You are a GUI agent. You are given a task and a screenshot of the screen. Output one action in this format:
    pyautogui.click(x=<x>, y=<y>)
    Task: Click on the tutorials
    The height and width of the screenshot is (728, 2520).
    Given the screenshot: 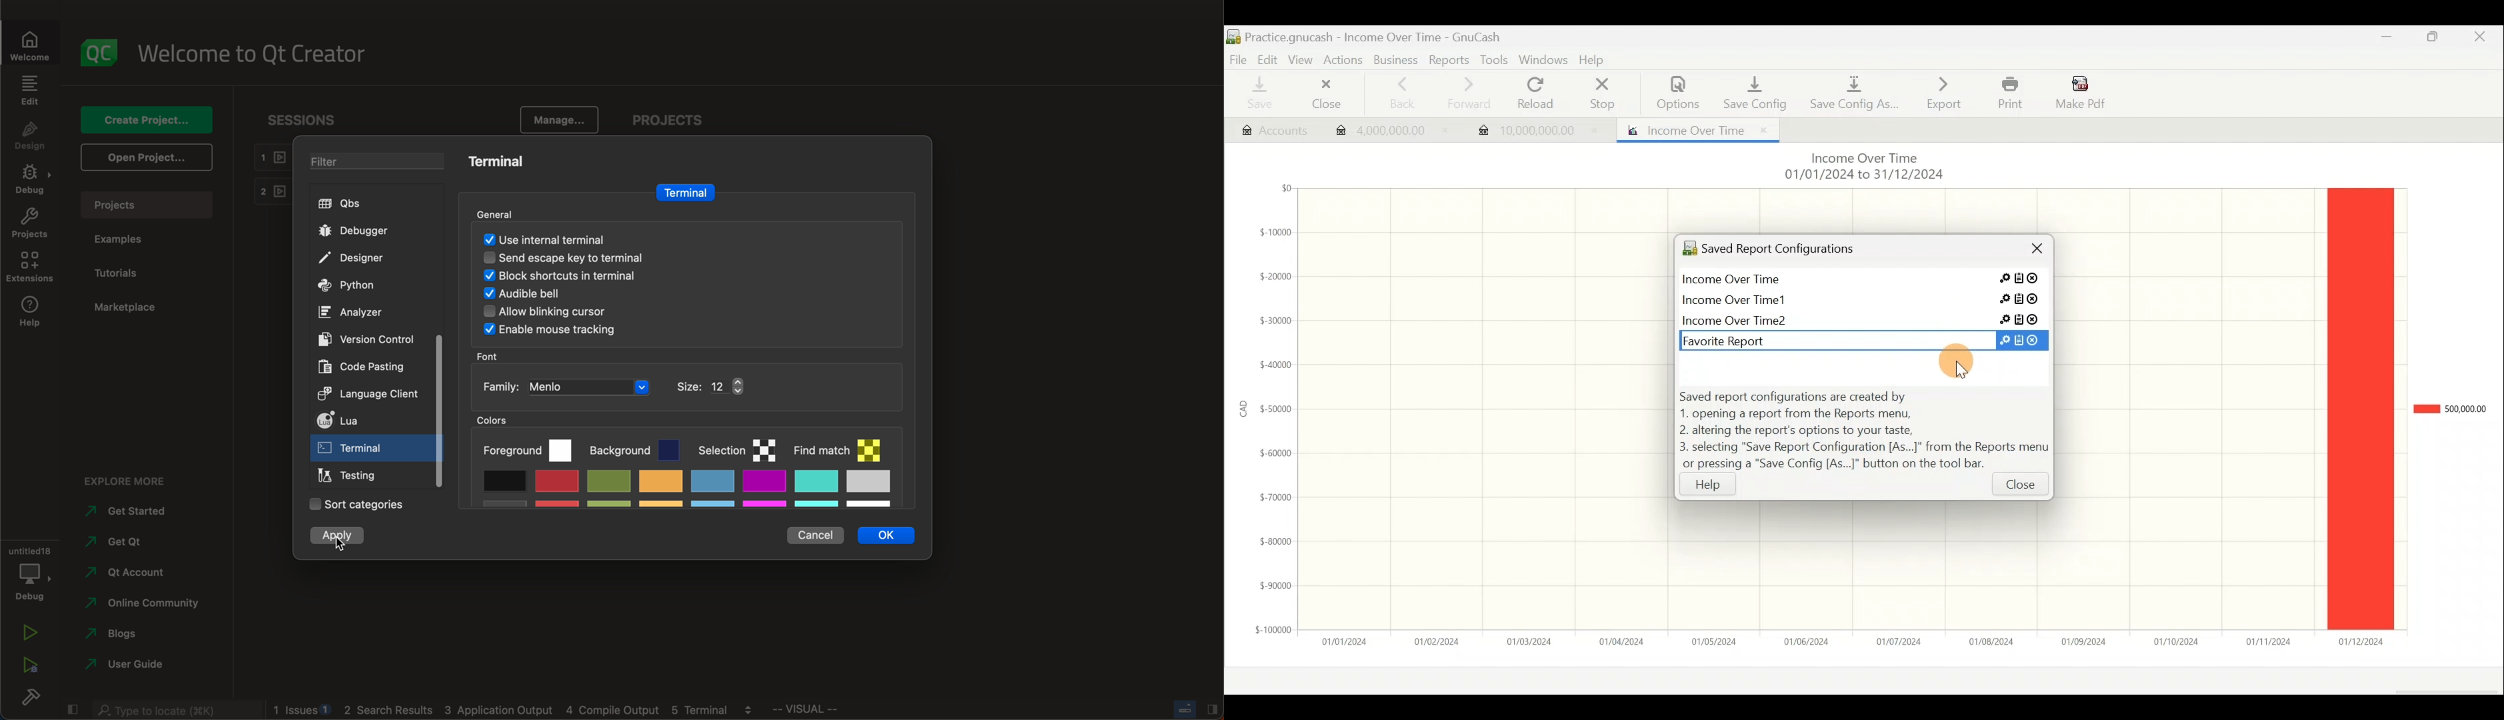 What is the action you would take?
    pyautogui.click(x=127, y=272)
    